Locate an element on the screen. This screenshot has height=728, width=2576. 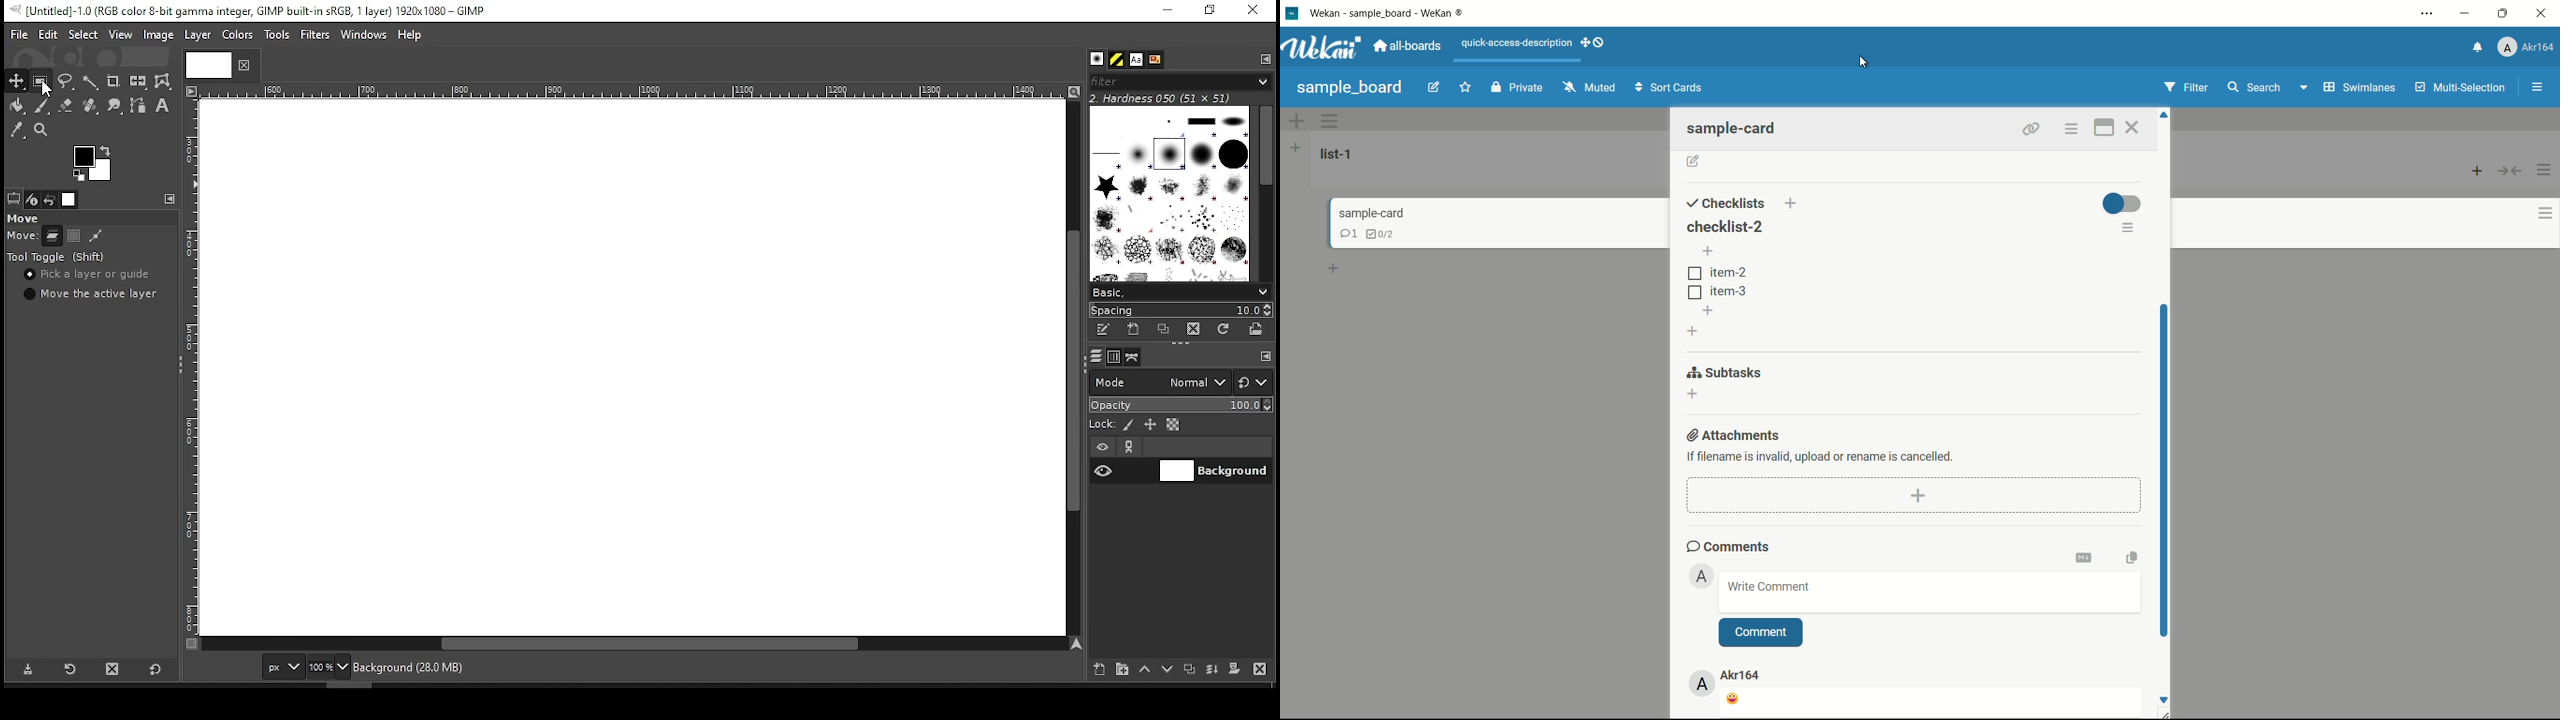
add list is located at coordinates (1295, 148).